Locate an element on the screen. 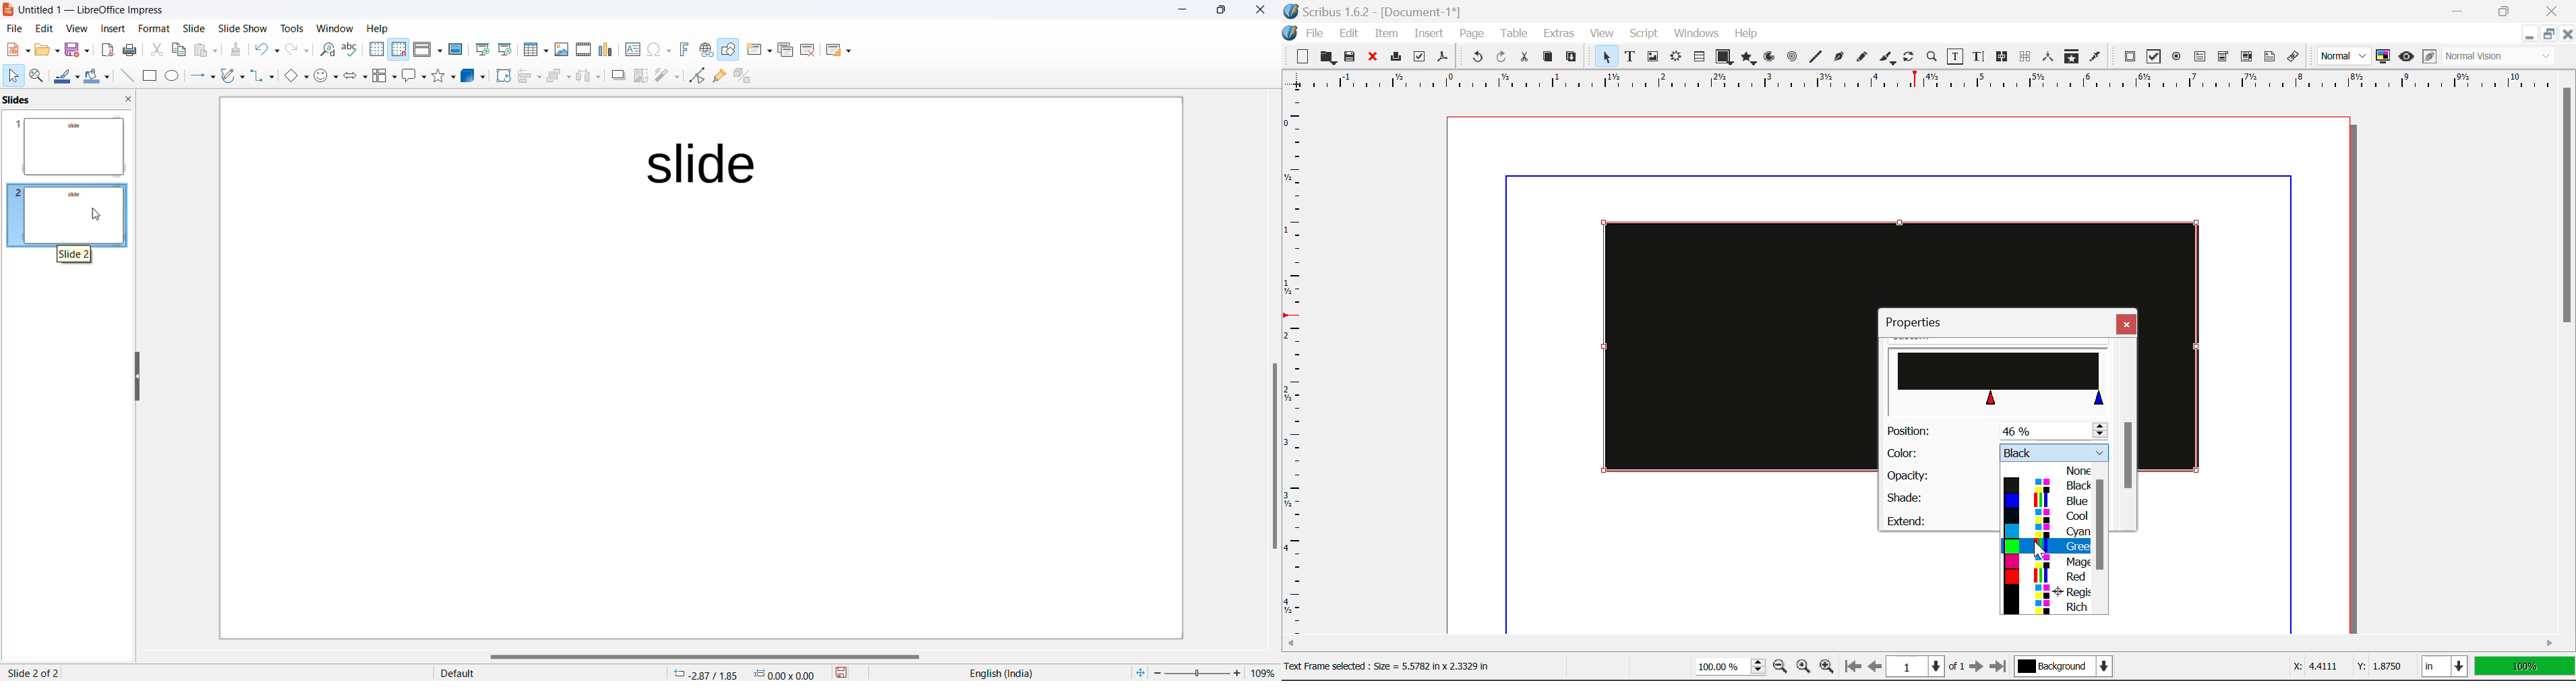  horizontal scrollbar is located at coordinates (702, 656).